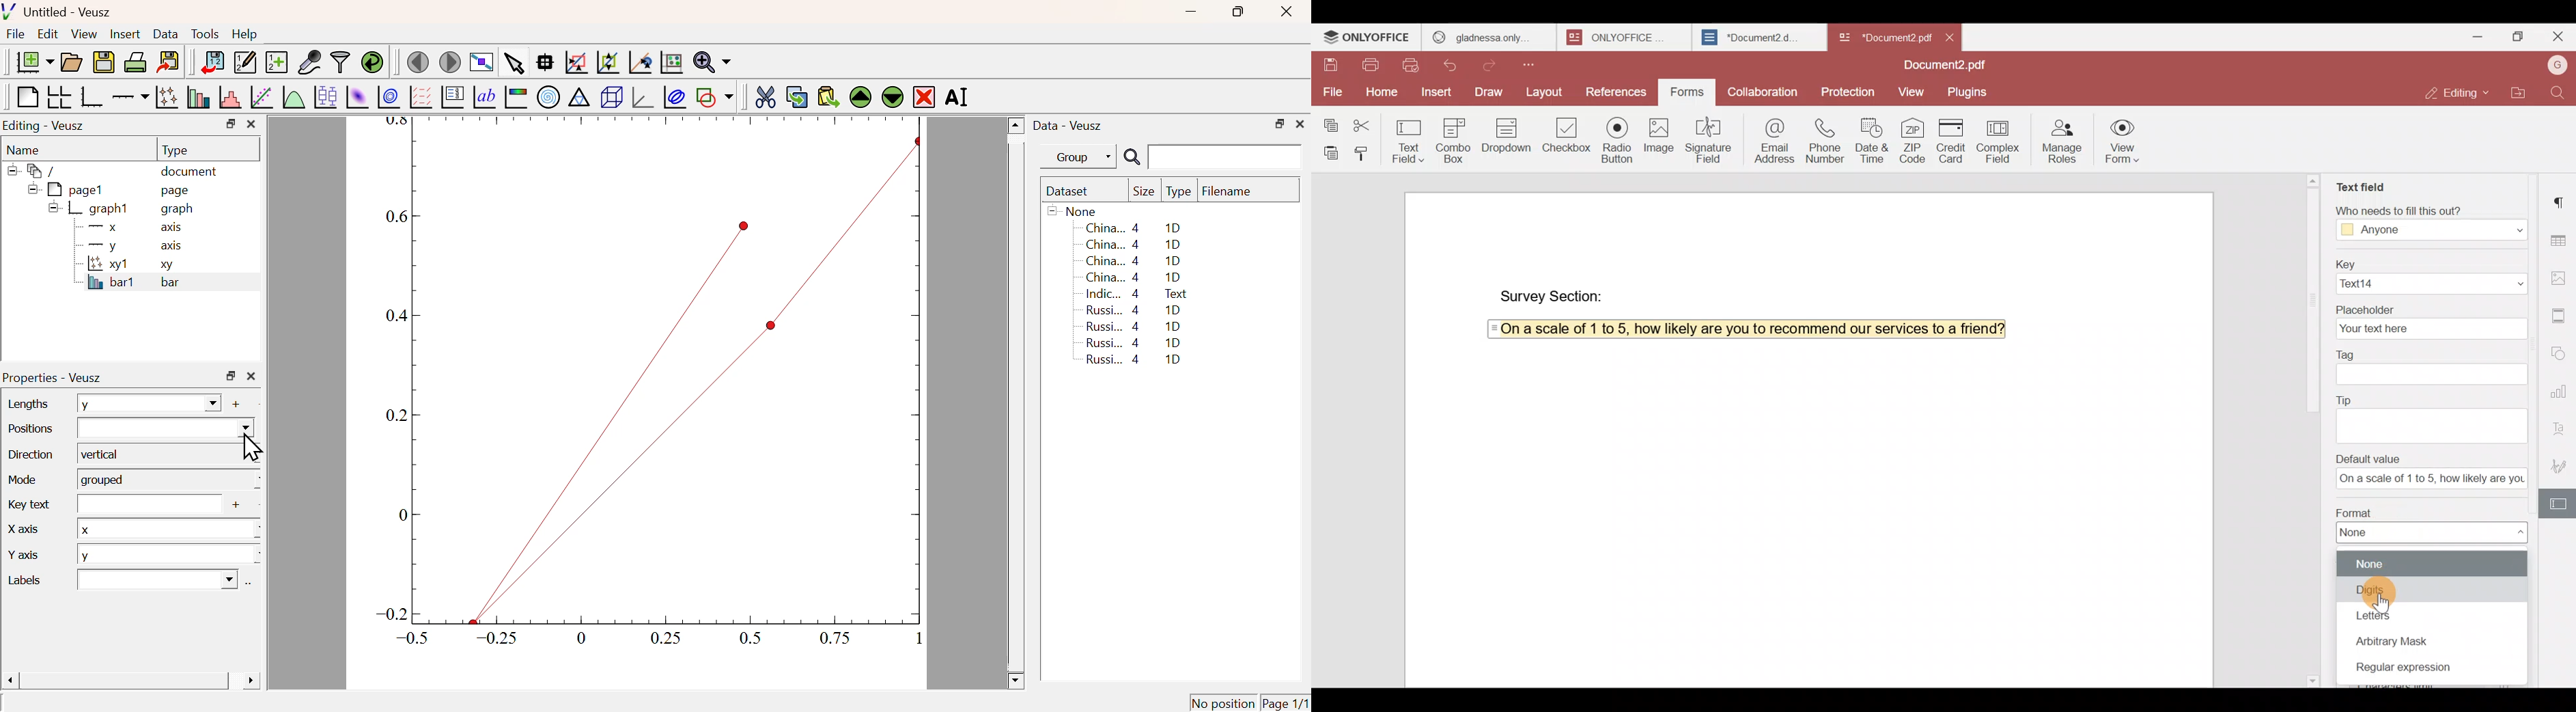 This screenshot has height=728, width=2576. What do you see at coordinates (58, 96) in the screenshot?
I see `Arrange graph in grid` at bounding box center [58, 96].